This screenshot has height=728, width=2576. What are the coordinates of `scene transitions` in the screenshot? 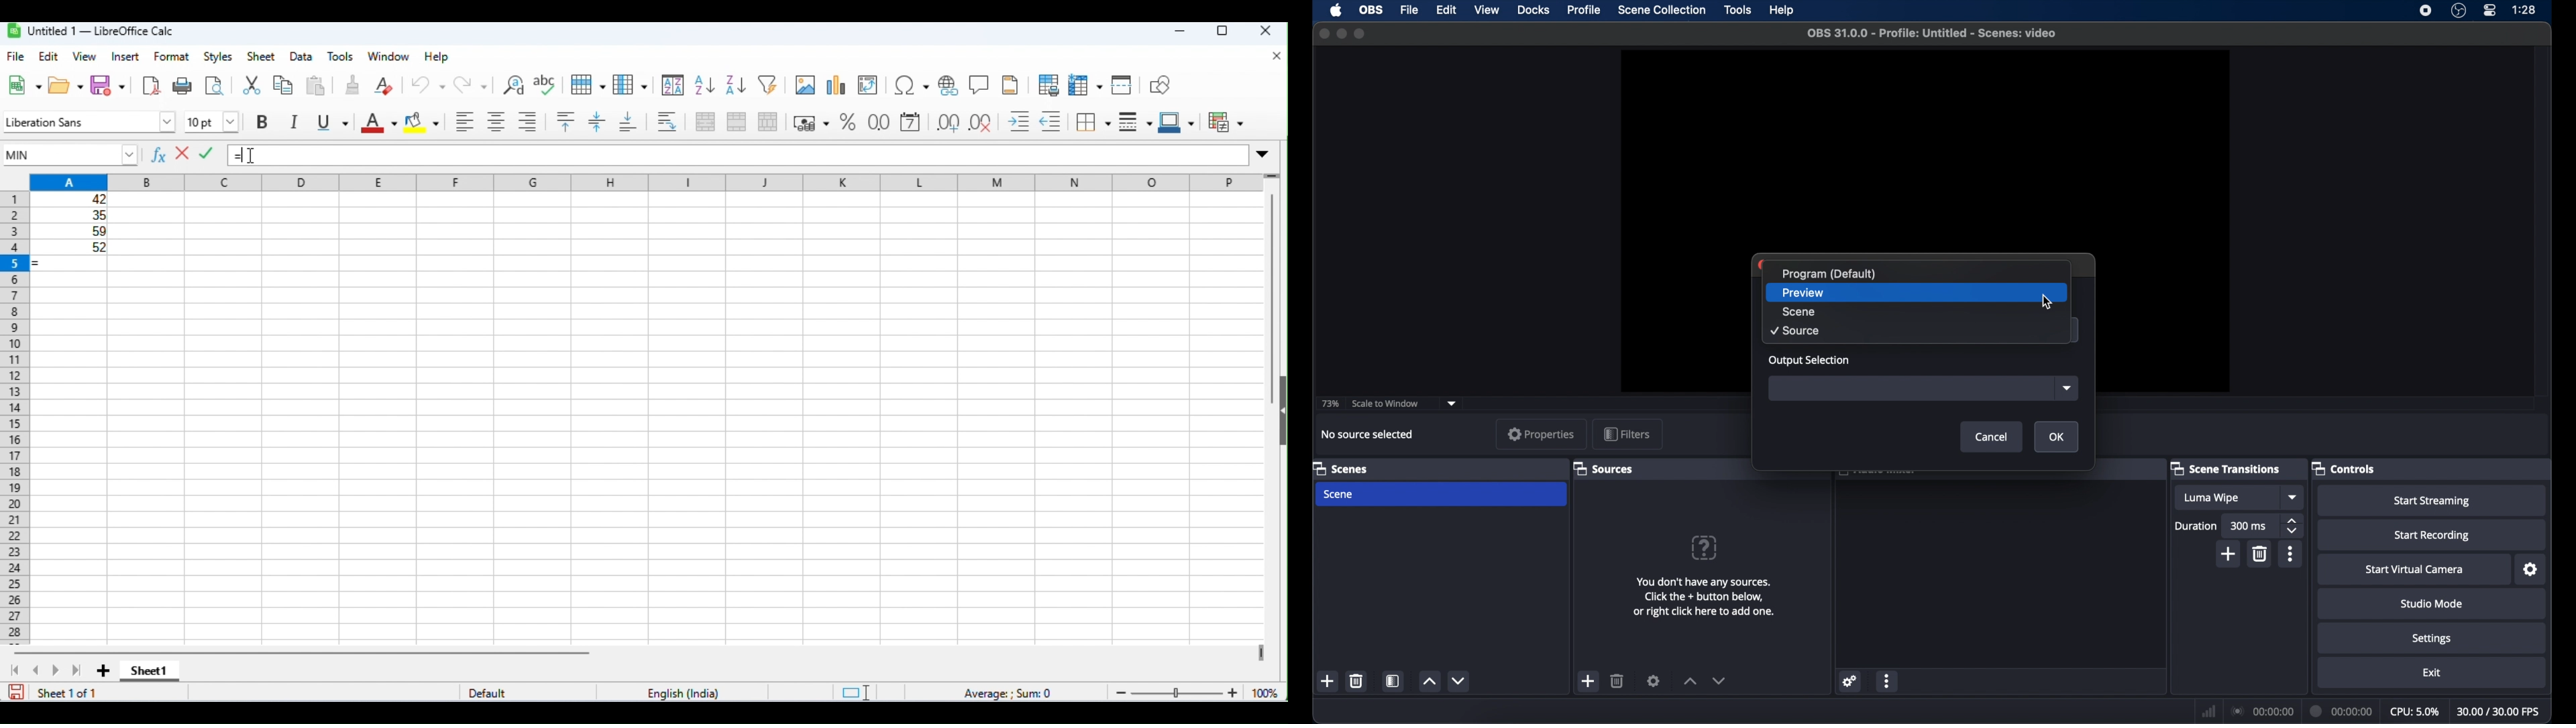 It's located at (2229, 469).